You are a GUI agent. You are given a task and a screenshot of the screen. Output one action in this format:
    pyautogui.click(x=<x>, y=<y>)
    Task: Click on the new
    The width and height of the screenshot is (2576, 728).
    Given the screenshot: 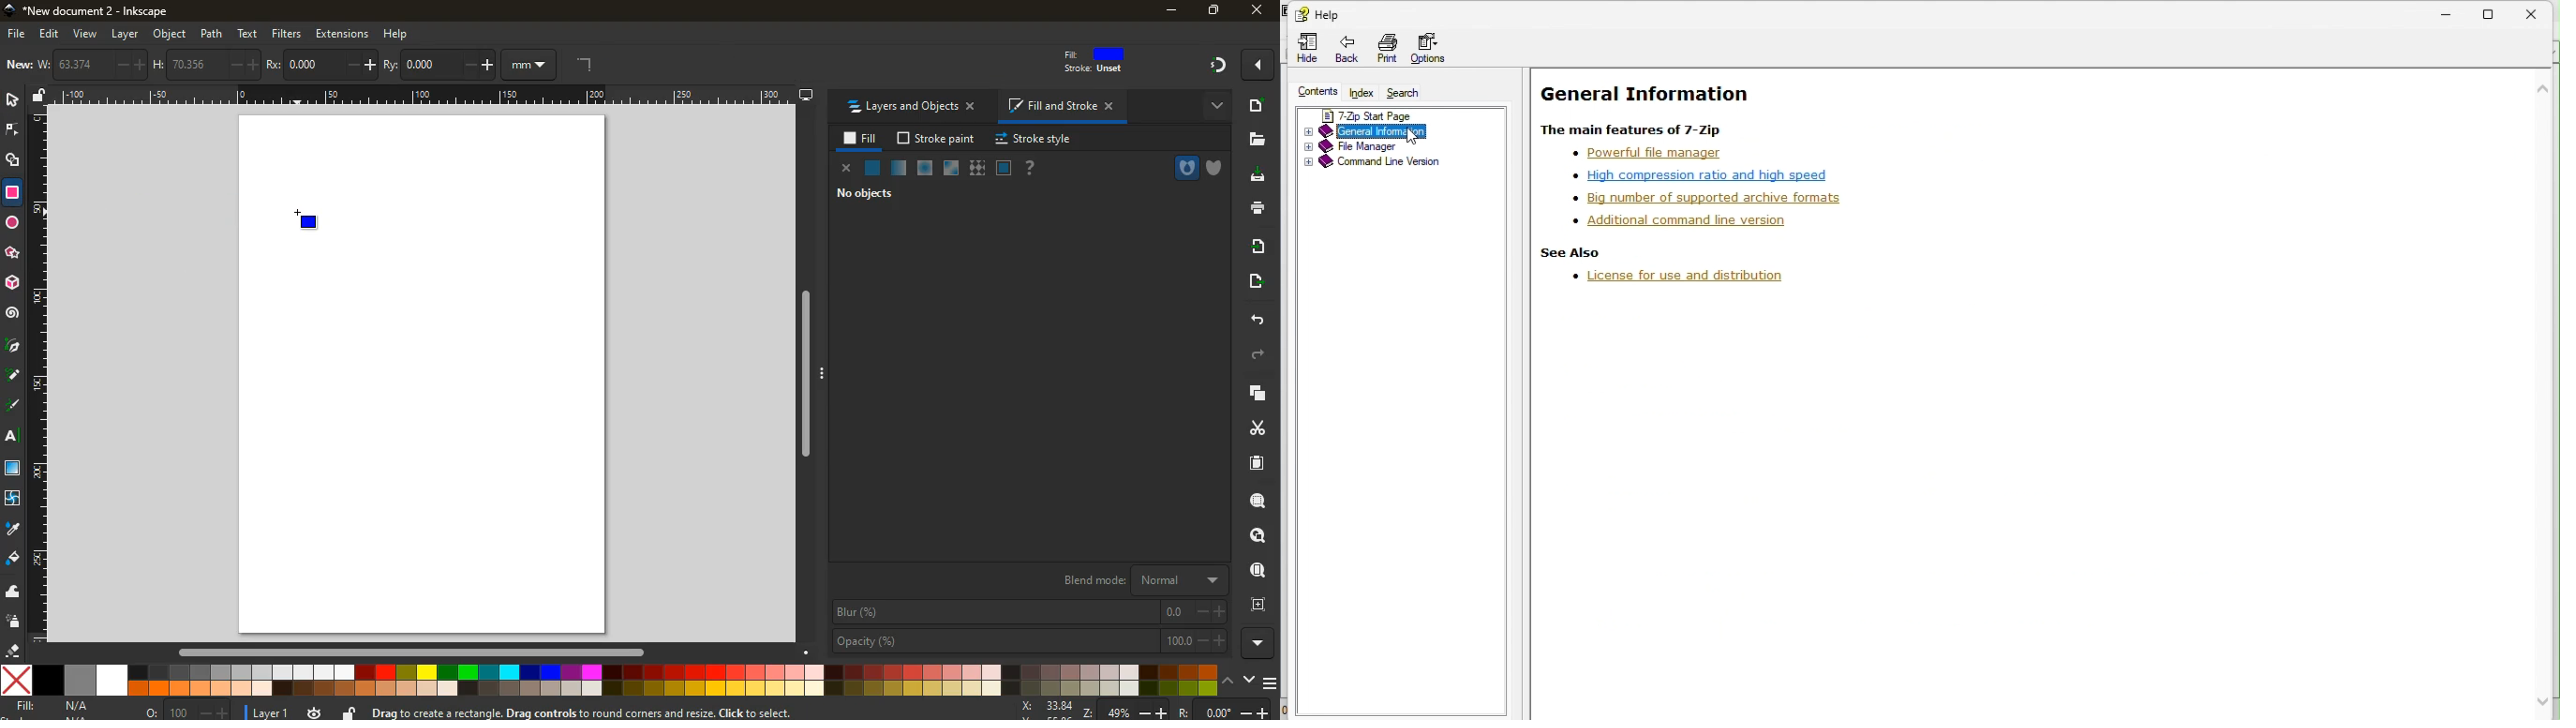 What is the action you would take?
    pyautogui.click(x=19, y=65)
    